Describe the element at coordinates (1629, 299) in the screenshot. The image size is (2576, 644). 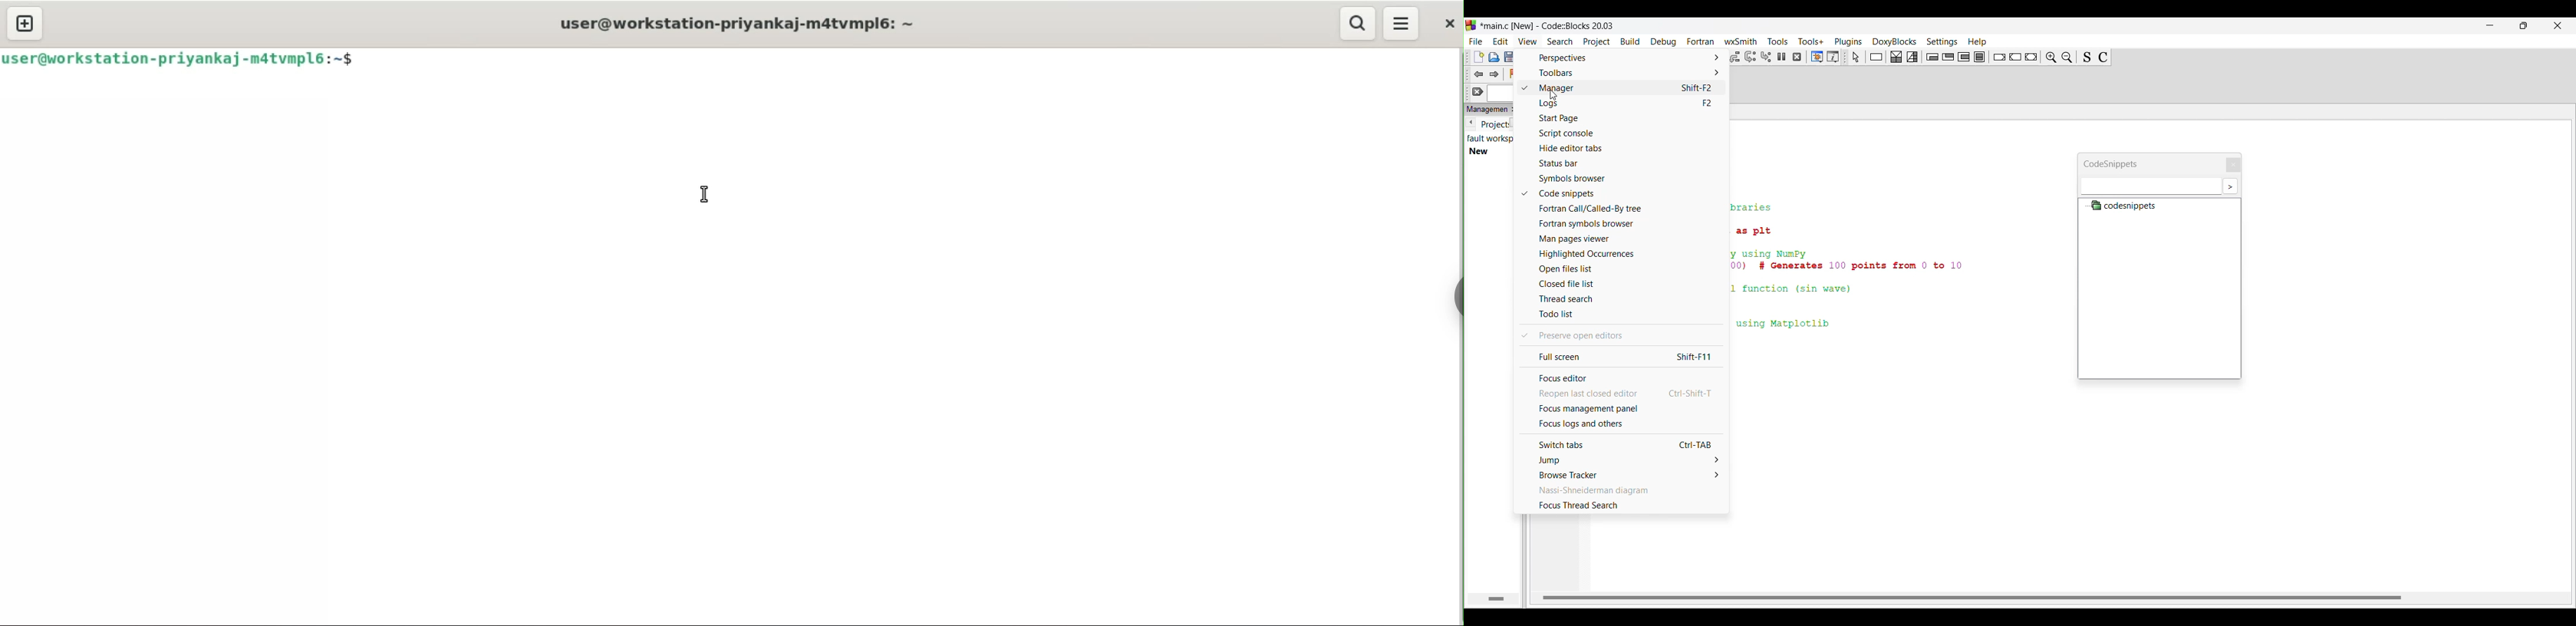
I see `Thread search` at that location.